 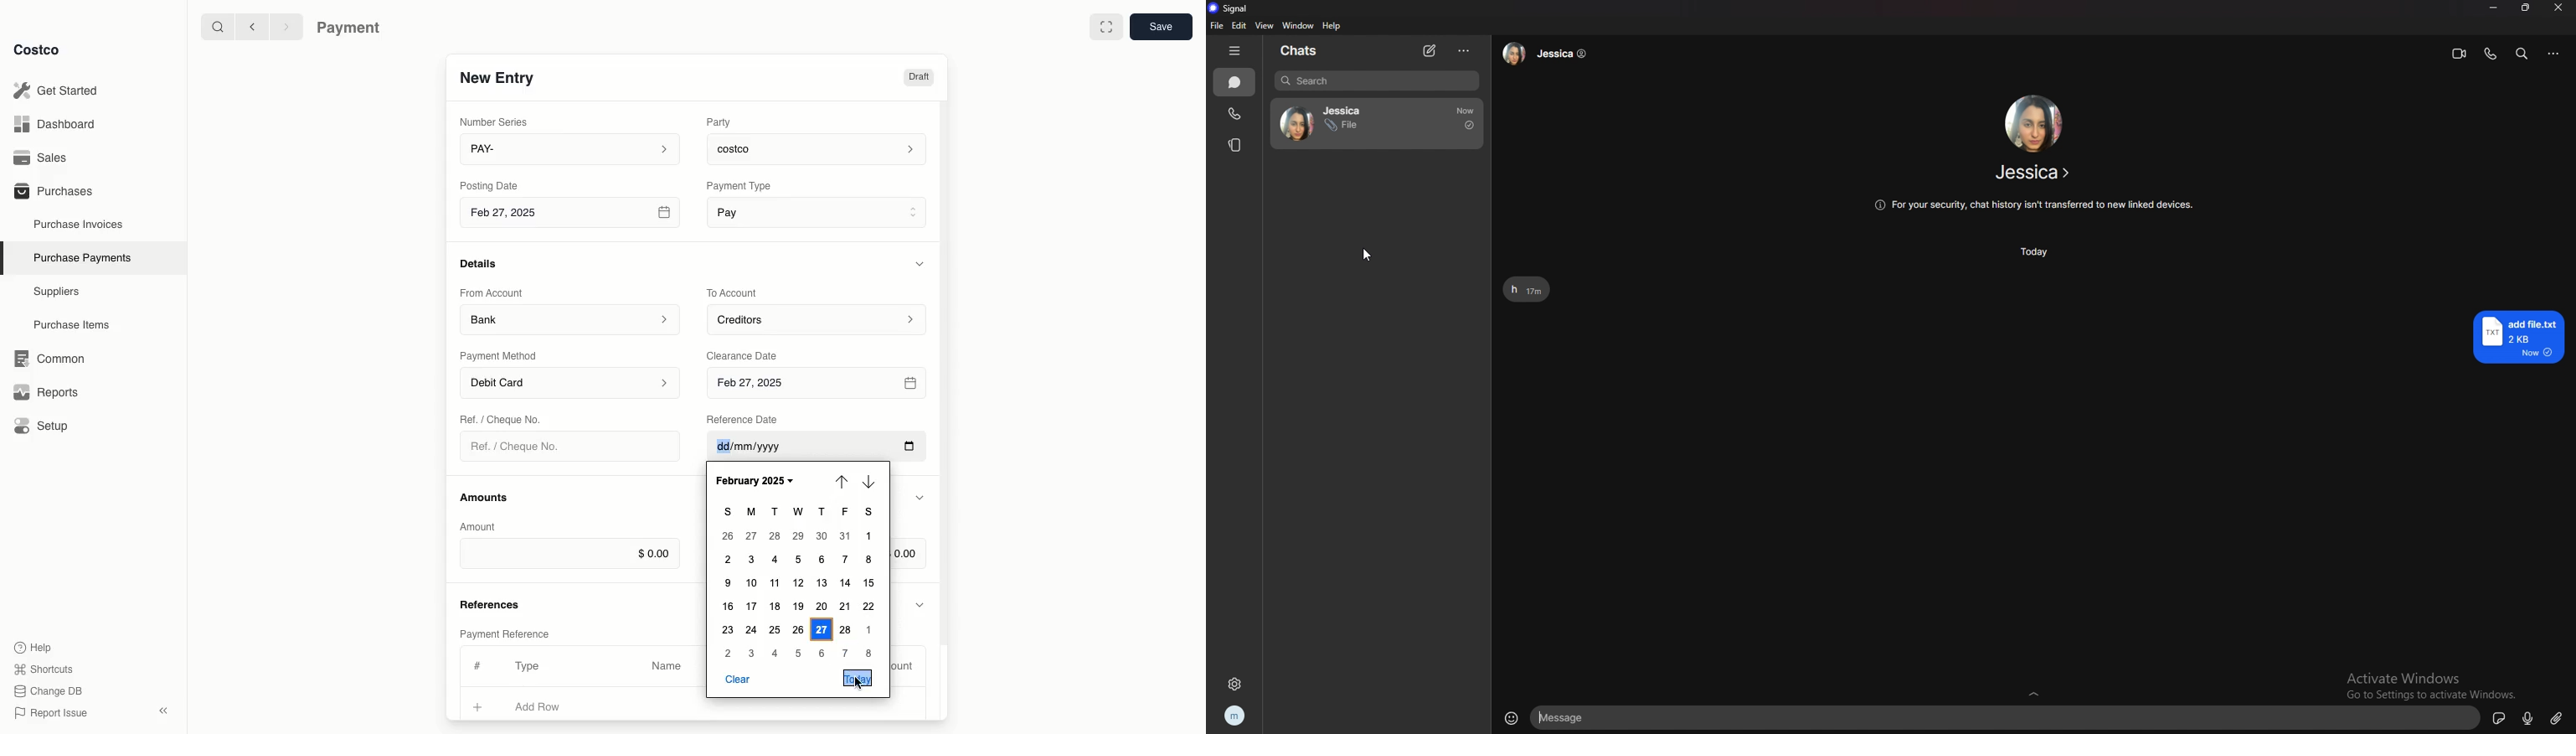 What do you see at coordinates (43, 668) in the screenshot?
I see `Shortcuts` at bounding box center [43, 668].